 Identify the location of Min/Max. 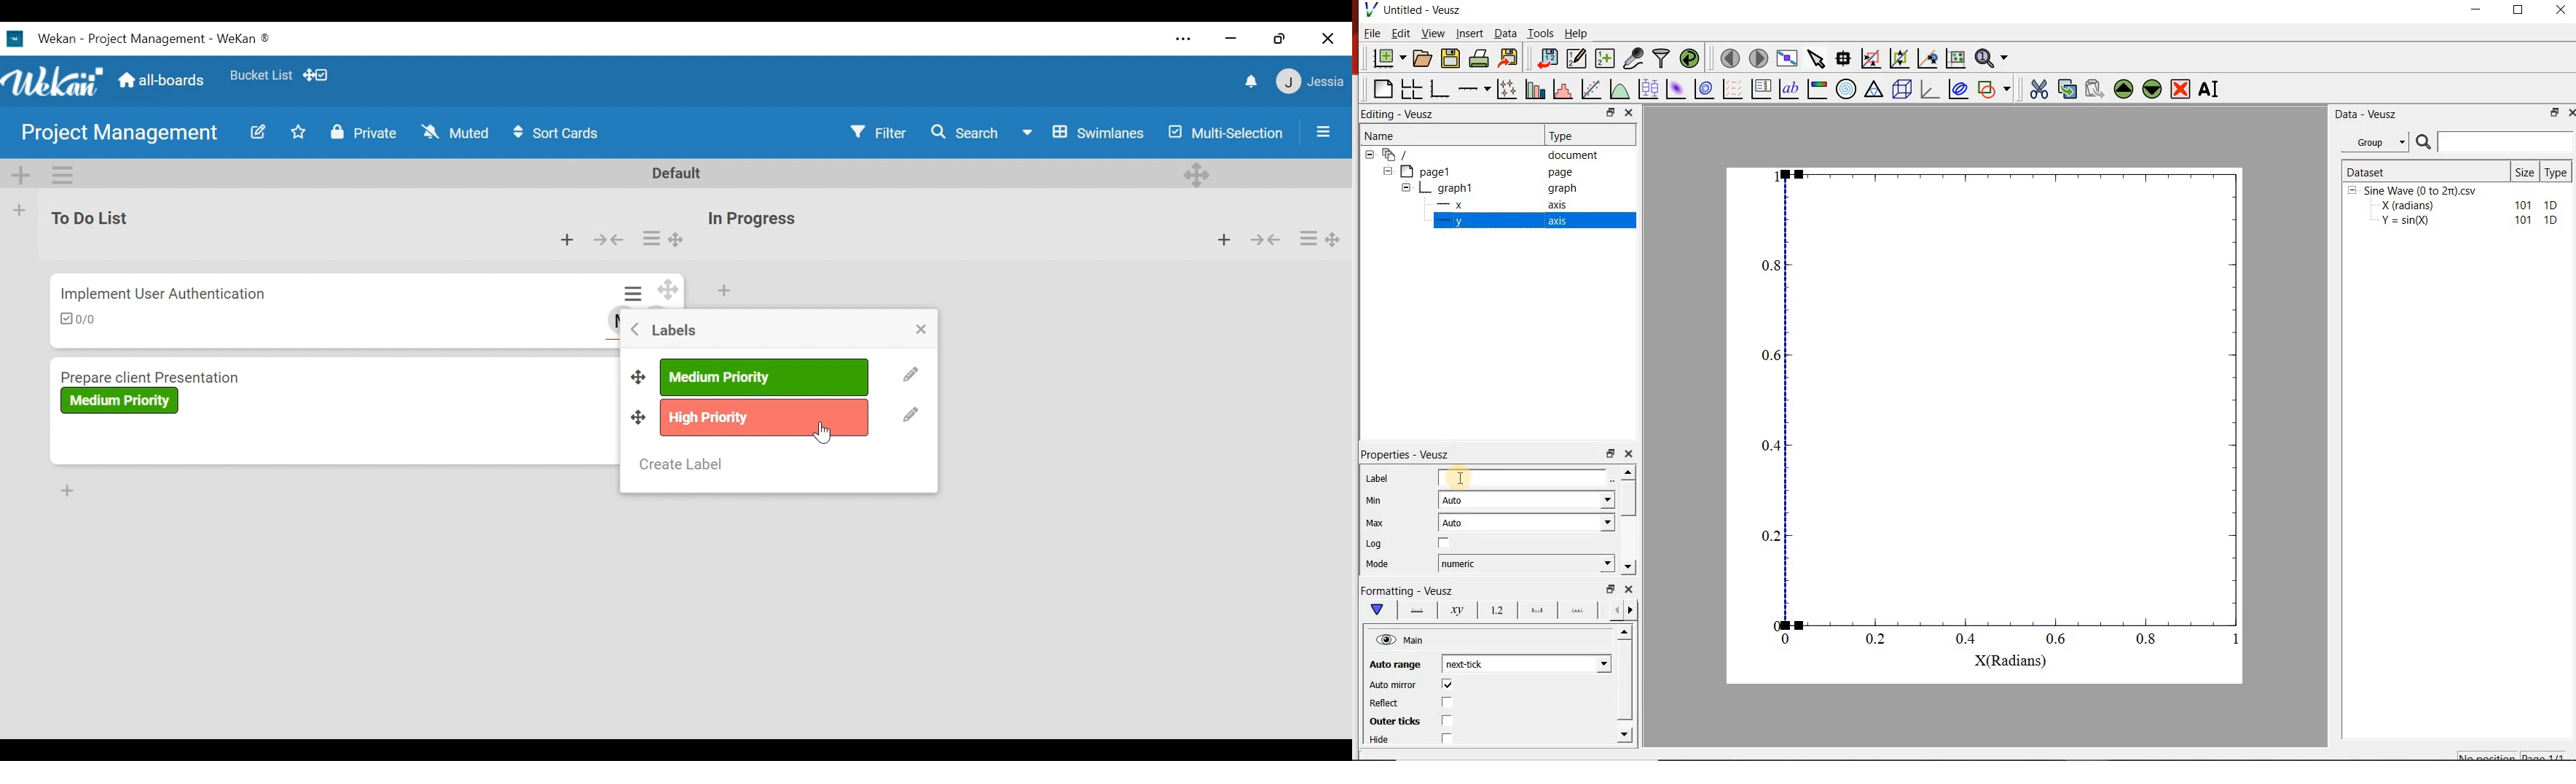
(1611, 589).